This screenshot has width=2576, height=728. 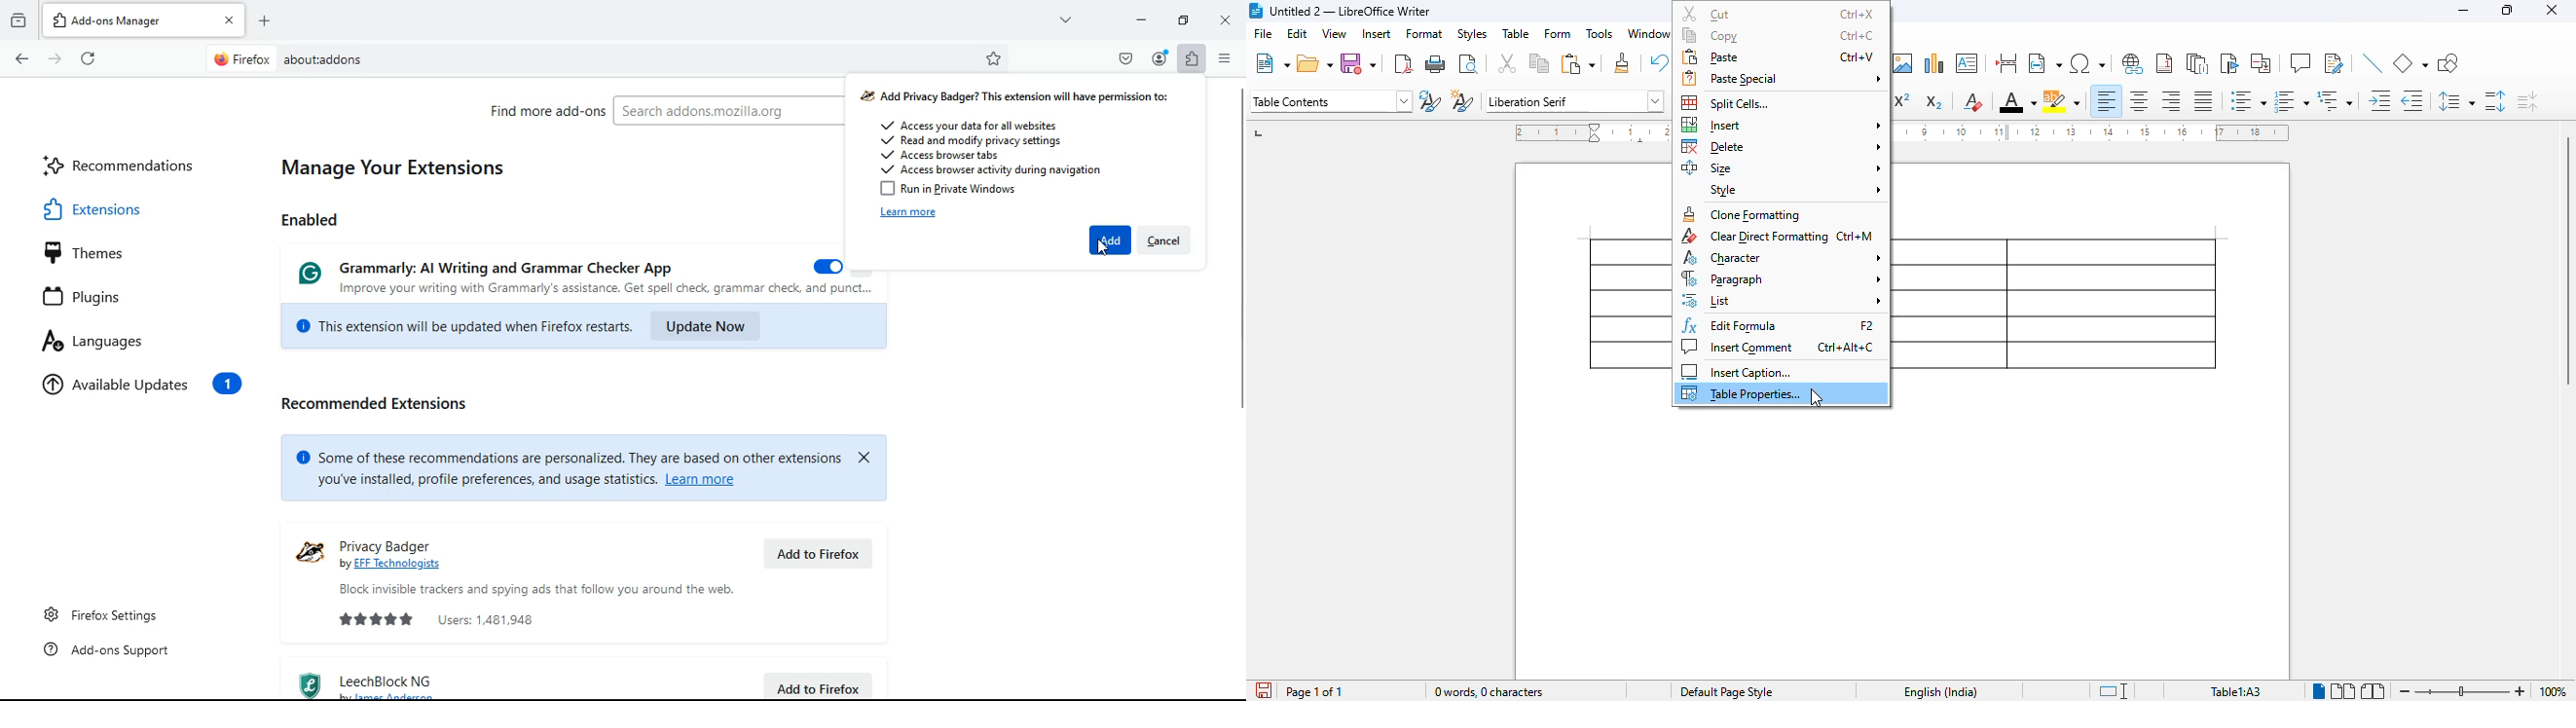 I want to click on zoom factor, so click(x=2553, y=691).